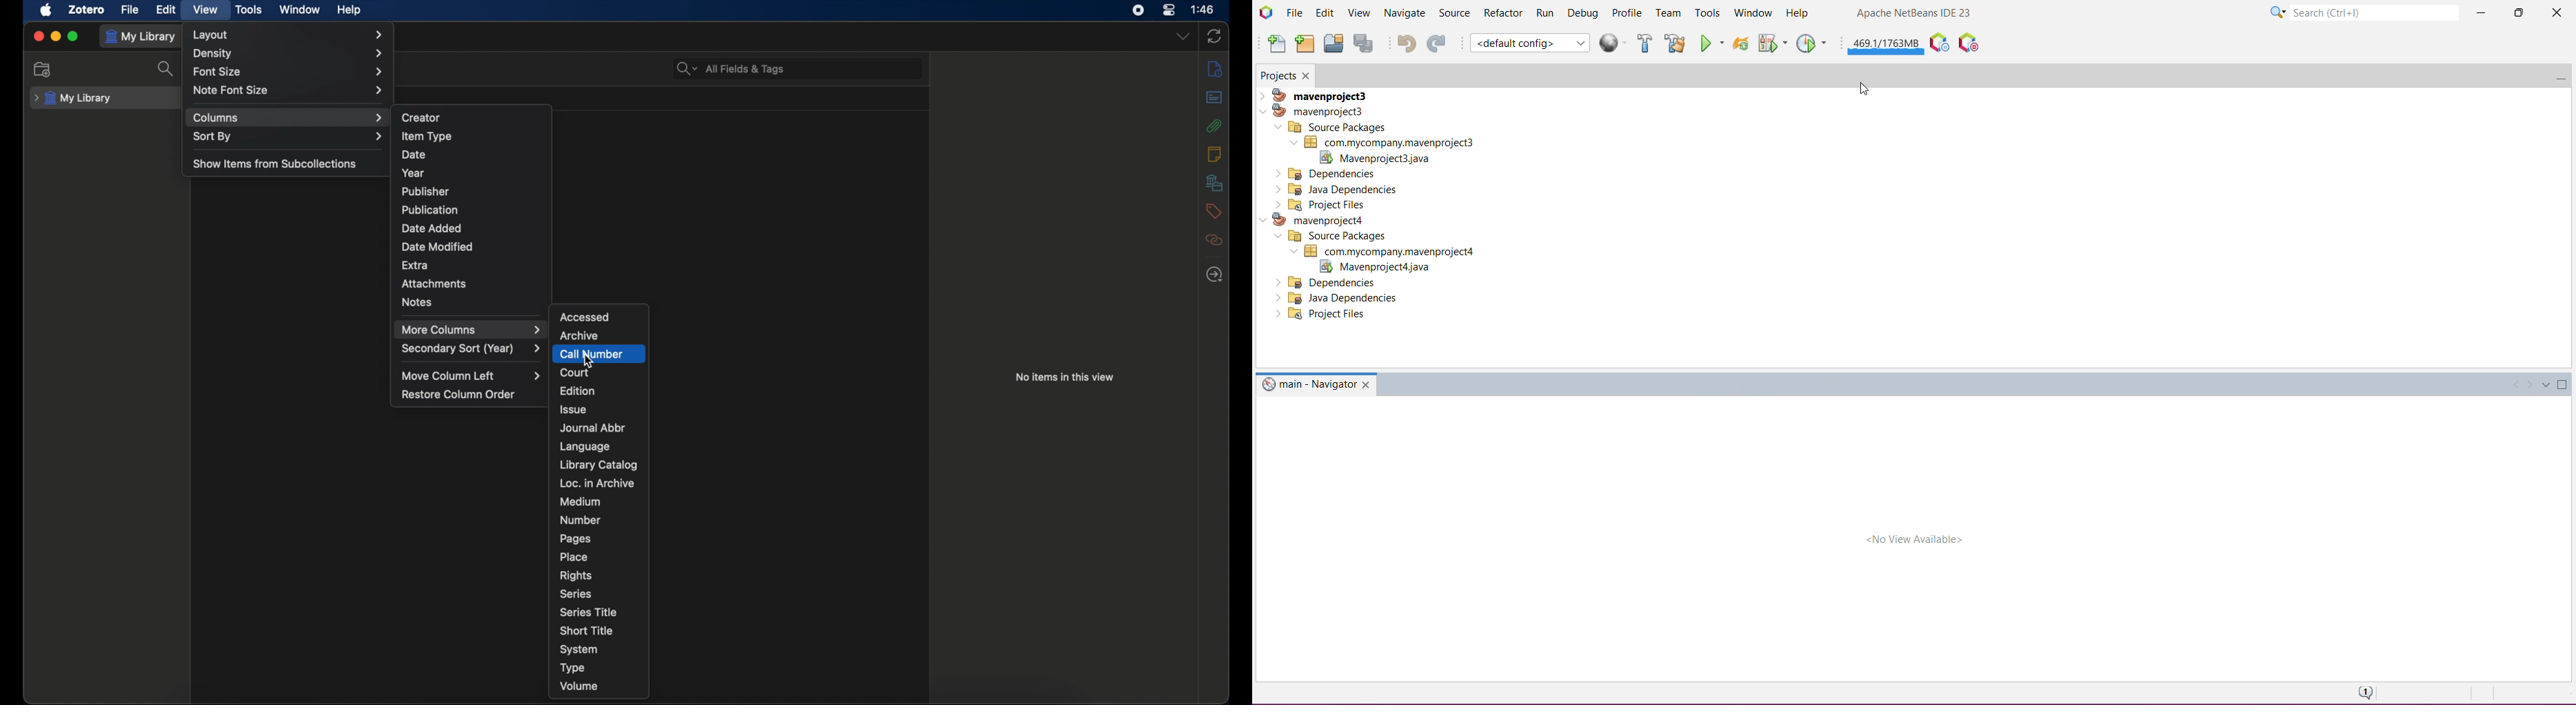  I want to click on my library, so click(73, 99).